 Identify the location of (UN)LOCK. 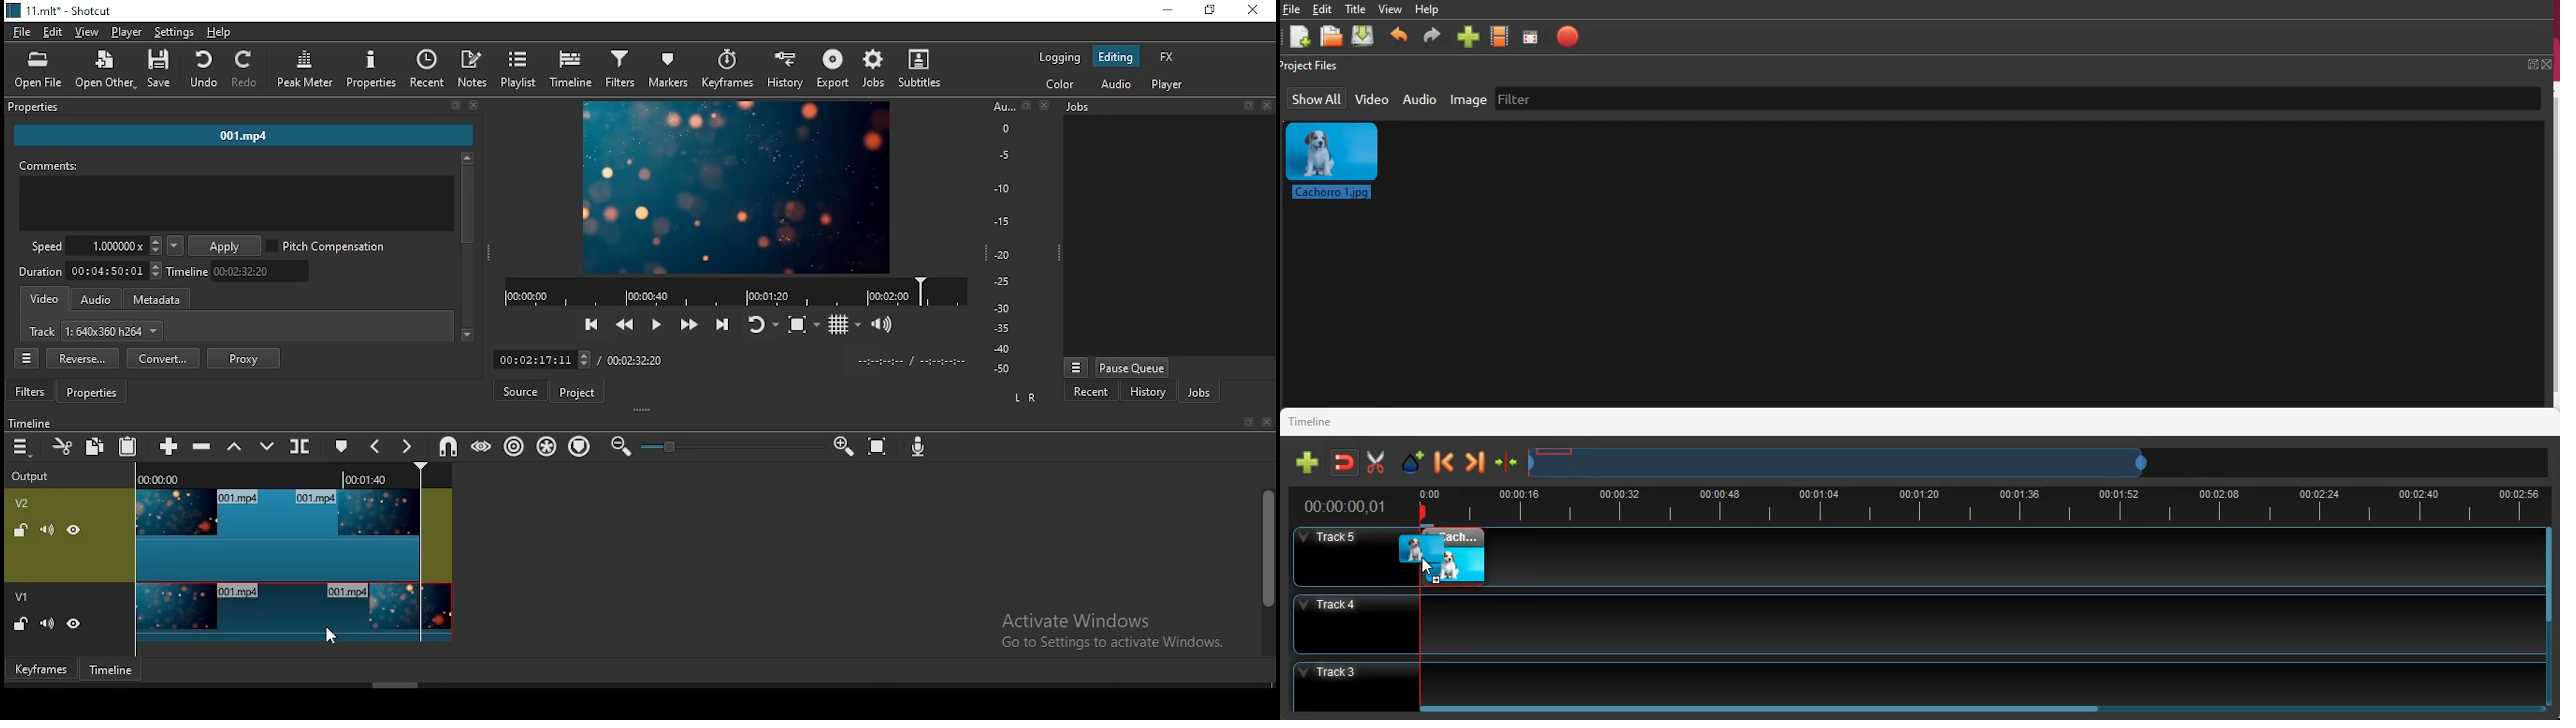
(17, 528).